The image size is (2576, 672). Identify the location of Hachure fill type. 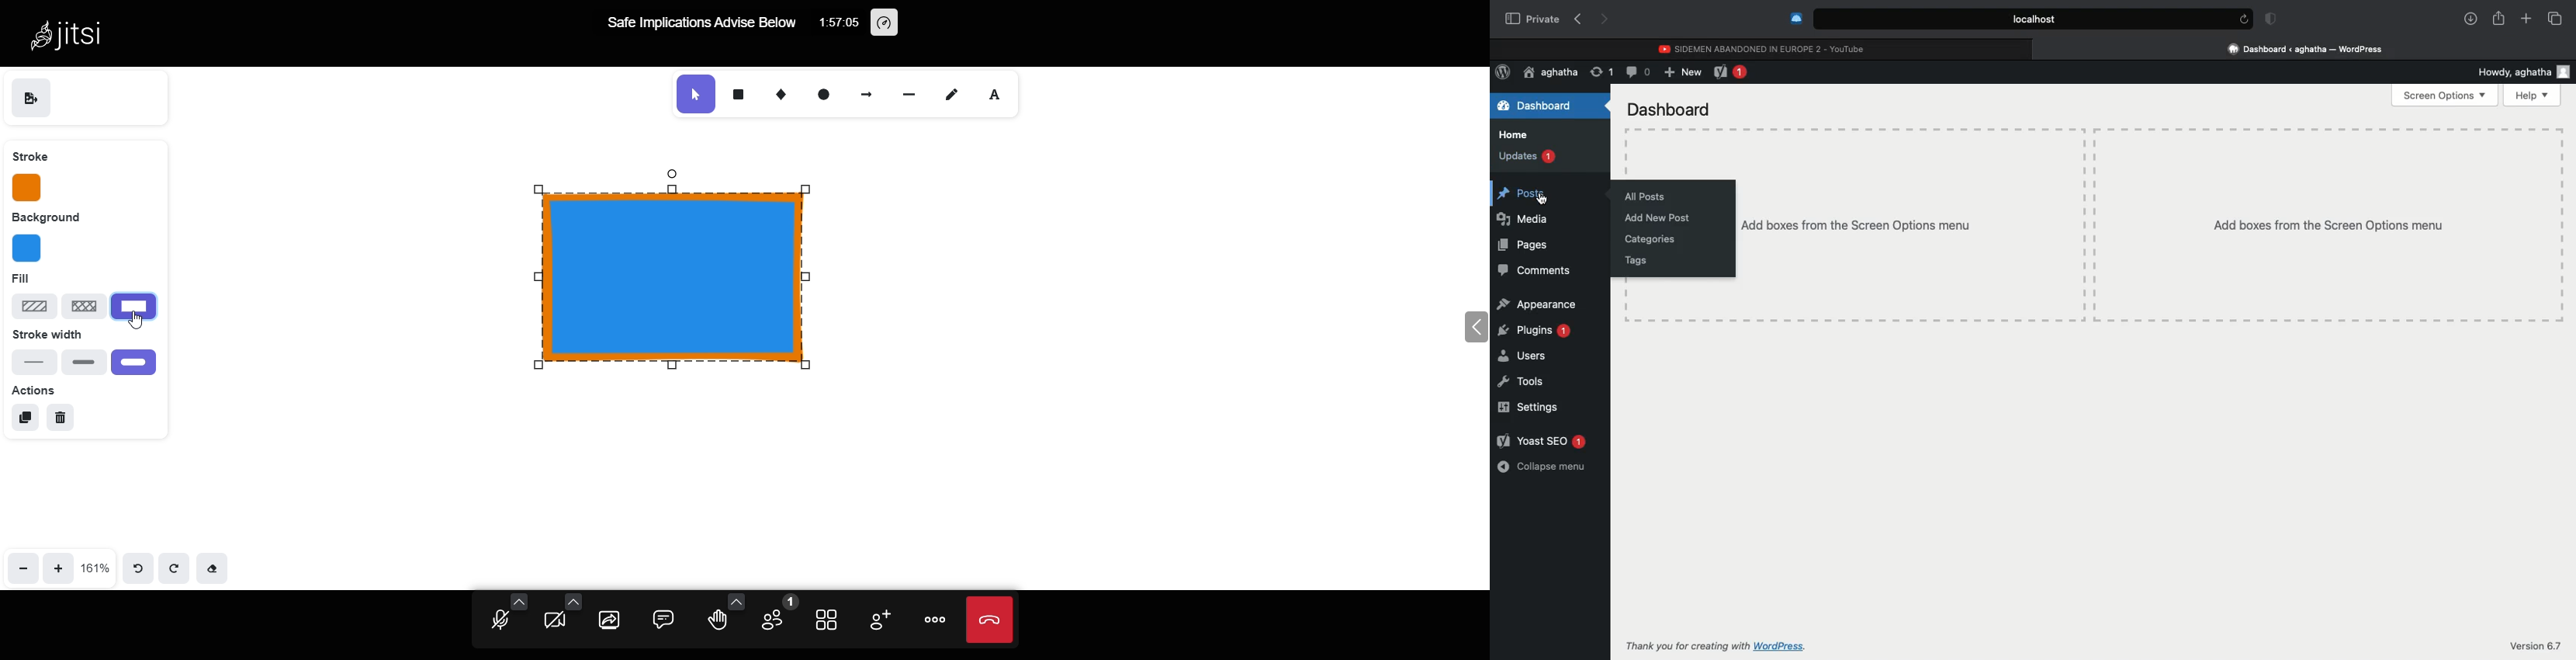
(35, 308).